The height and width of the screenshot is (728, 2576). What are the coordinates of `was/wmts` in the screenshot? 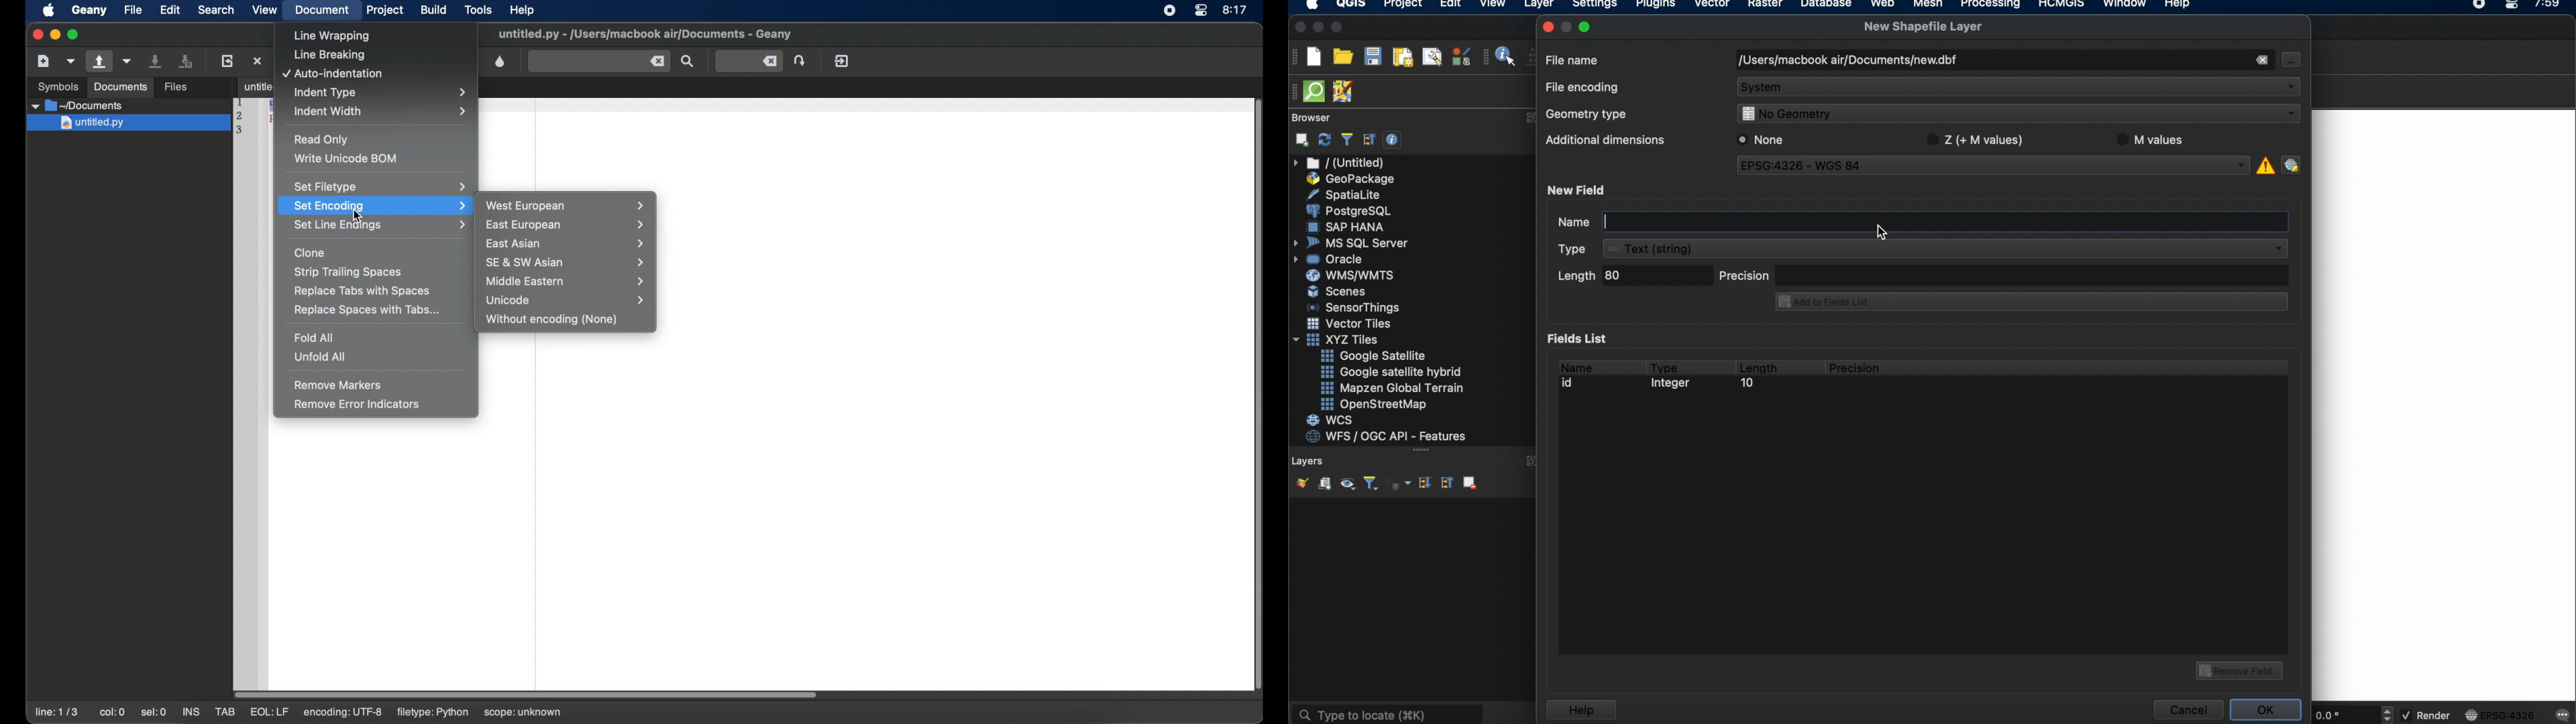 It's located at (1352, 276).